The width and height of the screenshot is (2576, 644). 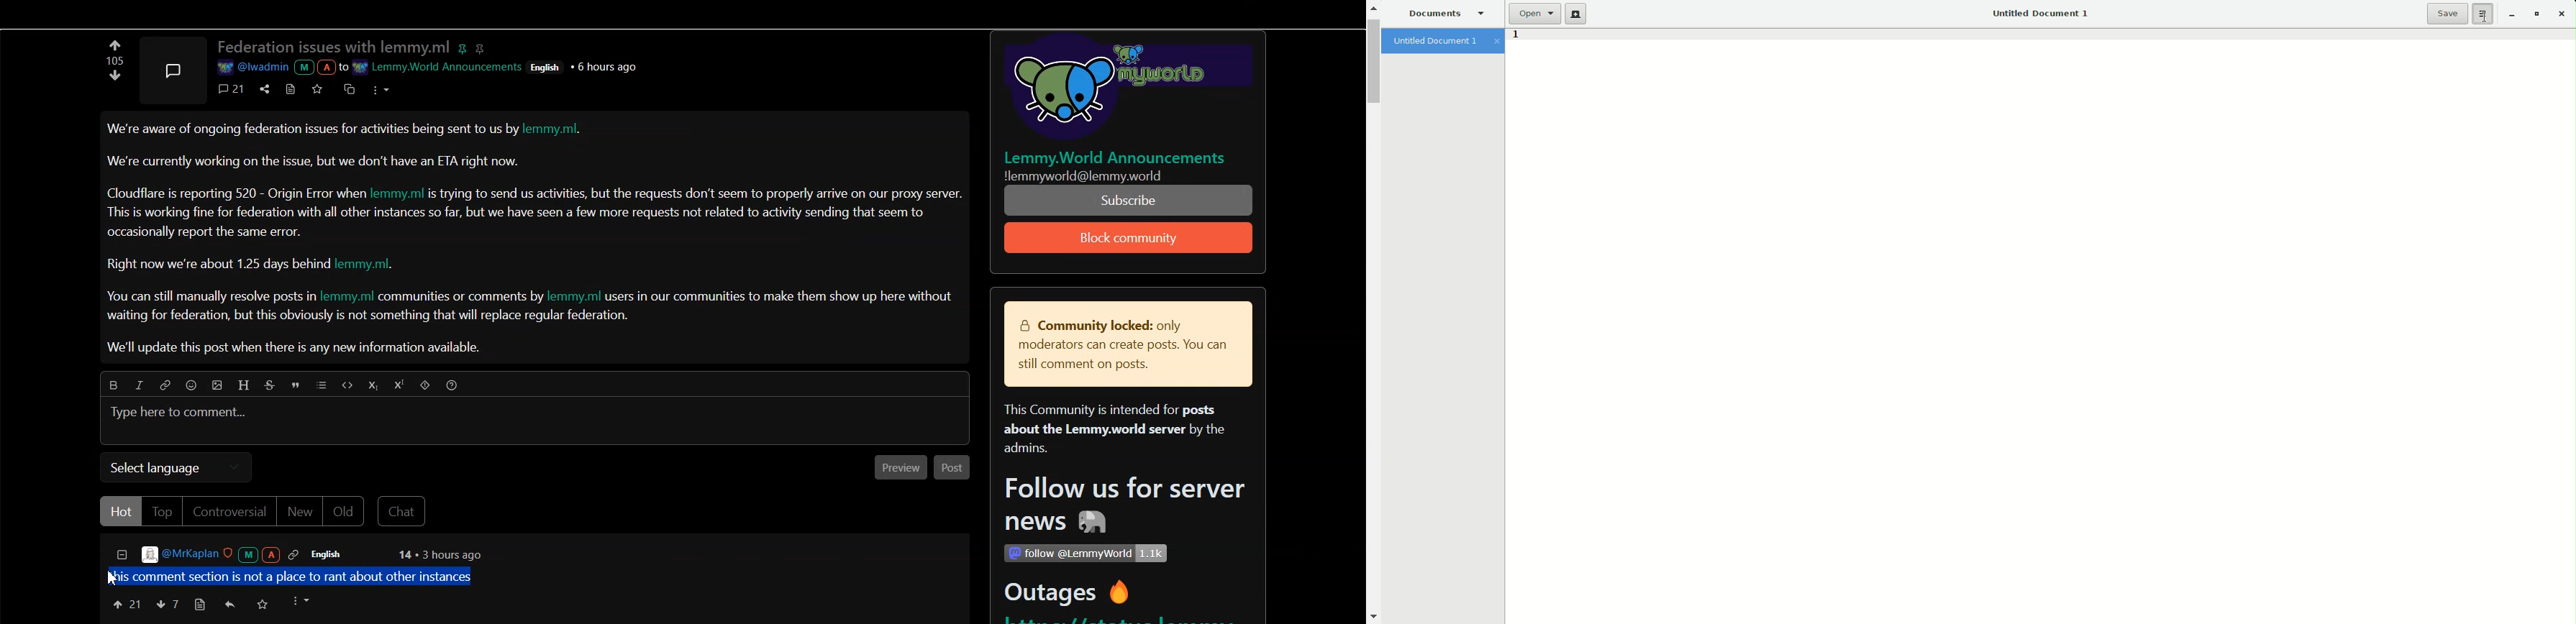 What do you see at coordinates (207, 298) in the screenshot?
I see `You can still manually resolve posts in` at bounding box center [207, 298].